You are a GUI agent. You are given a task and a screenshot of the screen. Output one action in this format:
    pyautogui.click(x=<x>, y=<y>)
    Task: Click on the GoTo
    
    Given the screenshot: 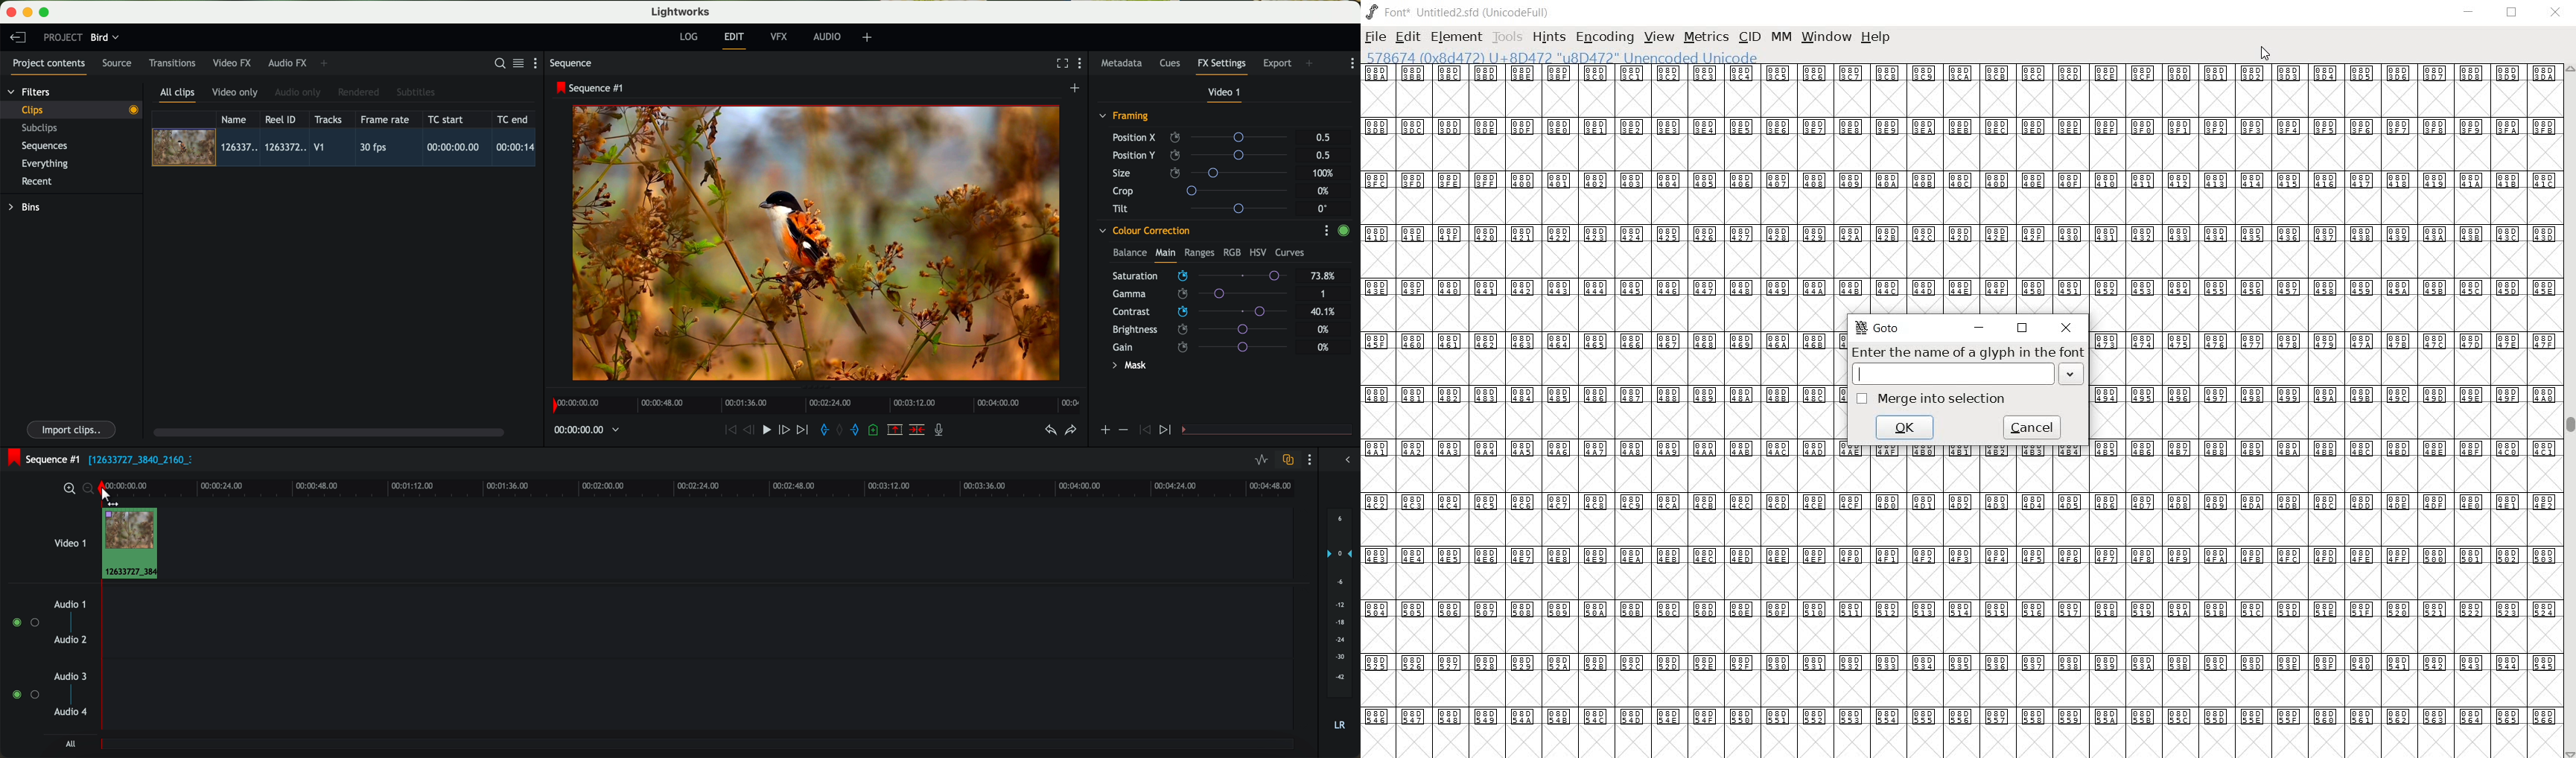 What is the action you would take?
    pyautogui.click(x=1878, y=330)
    